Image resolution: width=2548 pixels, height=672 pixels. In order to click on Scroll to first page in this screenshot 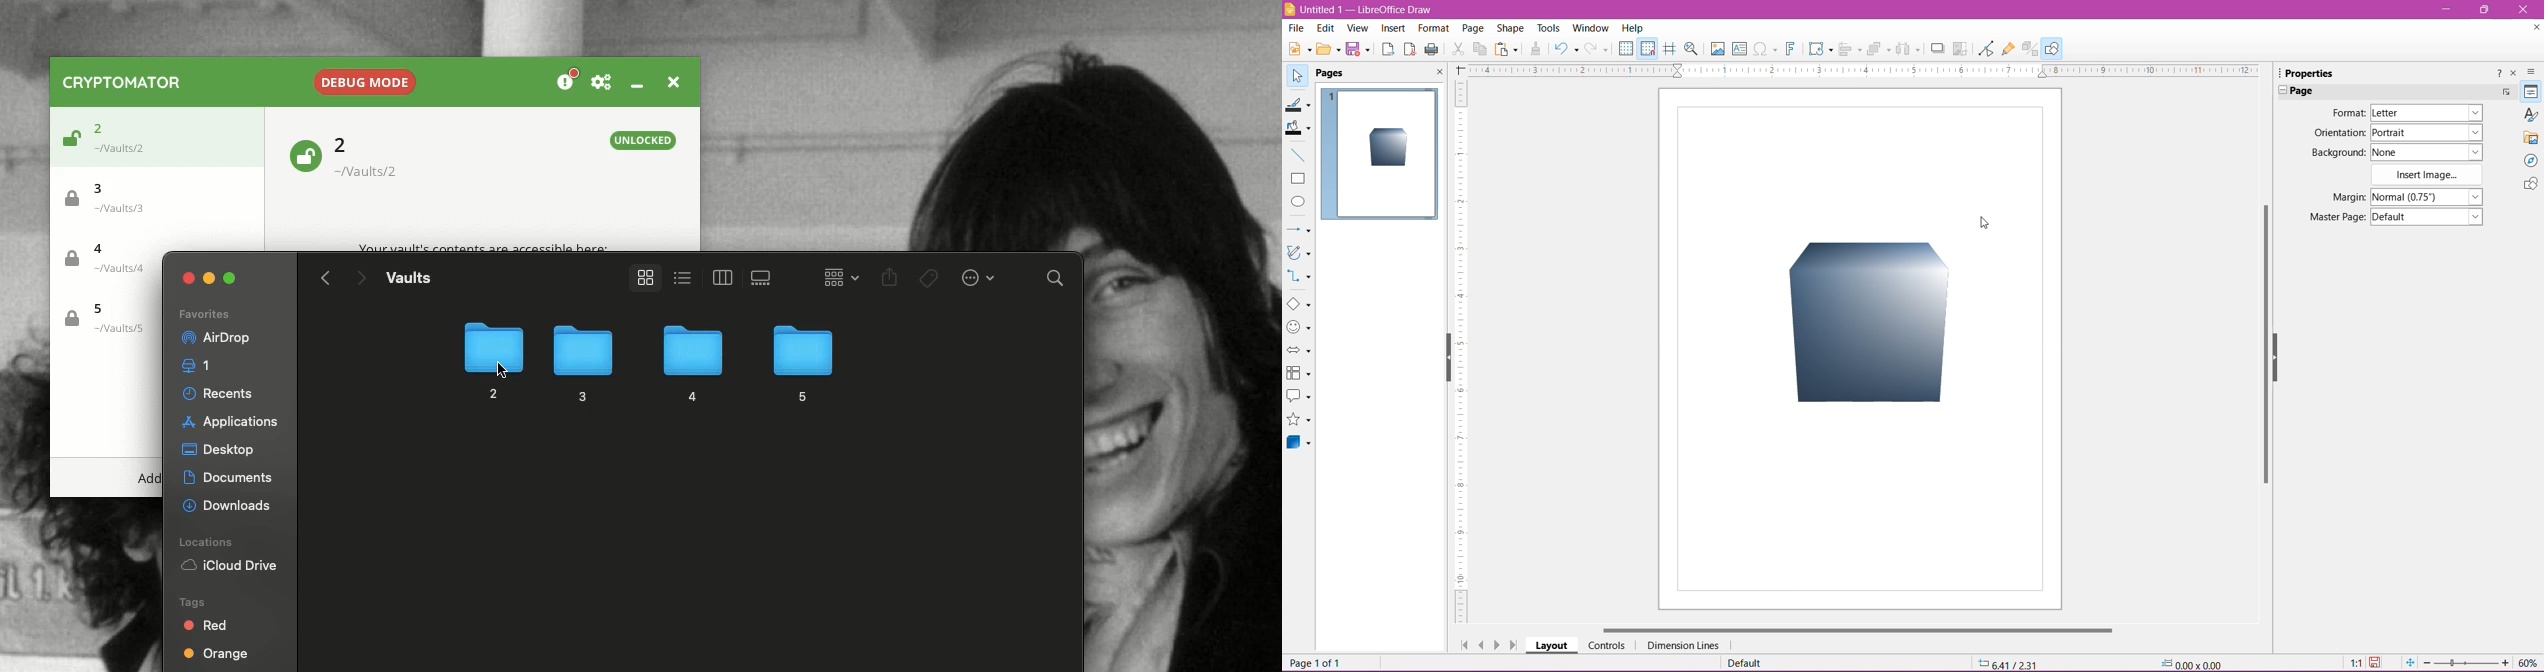, I will do `click(1462, 642)`.